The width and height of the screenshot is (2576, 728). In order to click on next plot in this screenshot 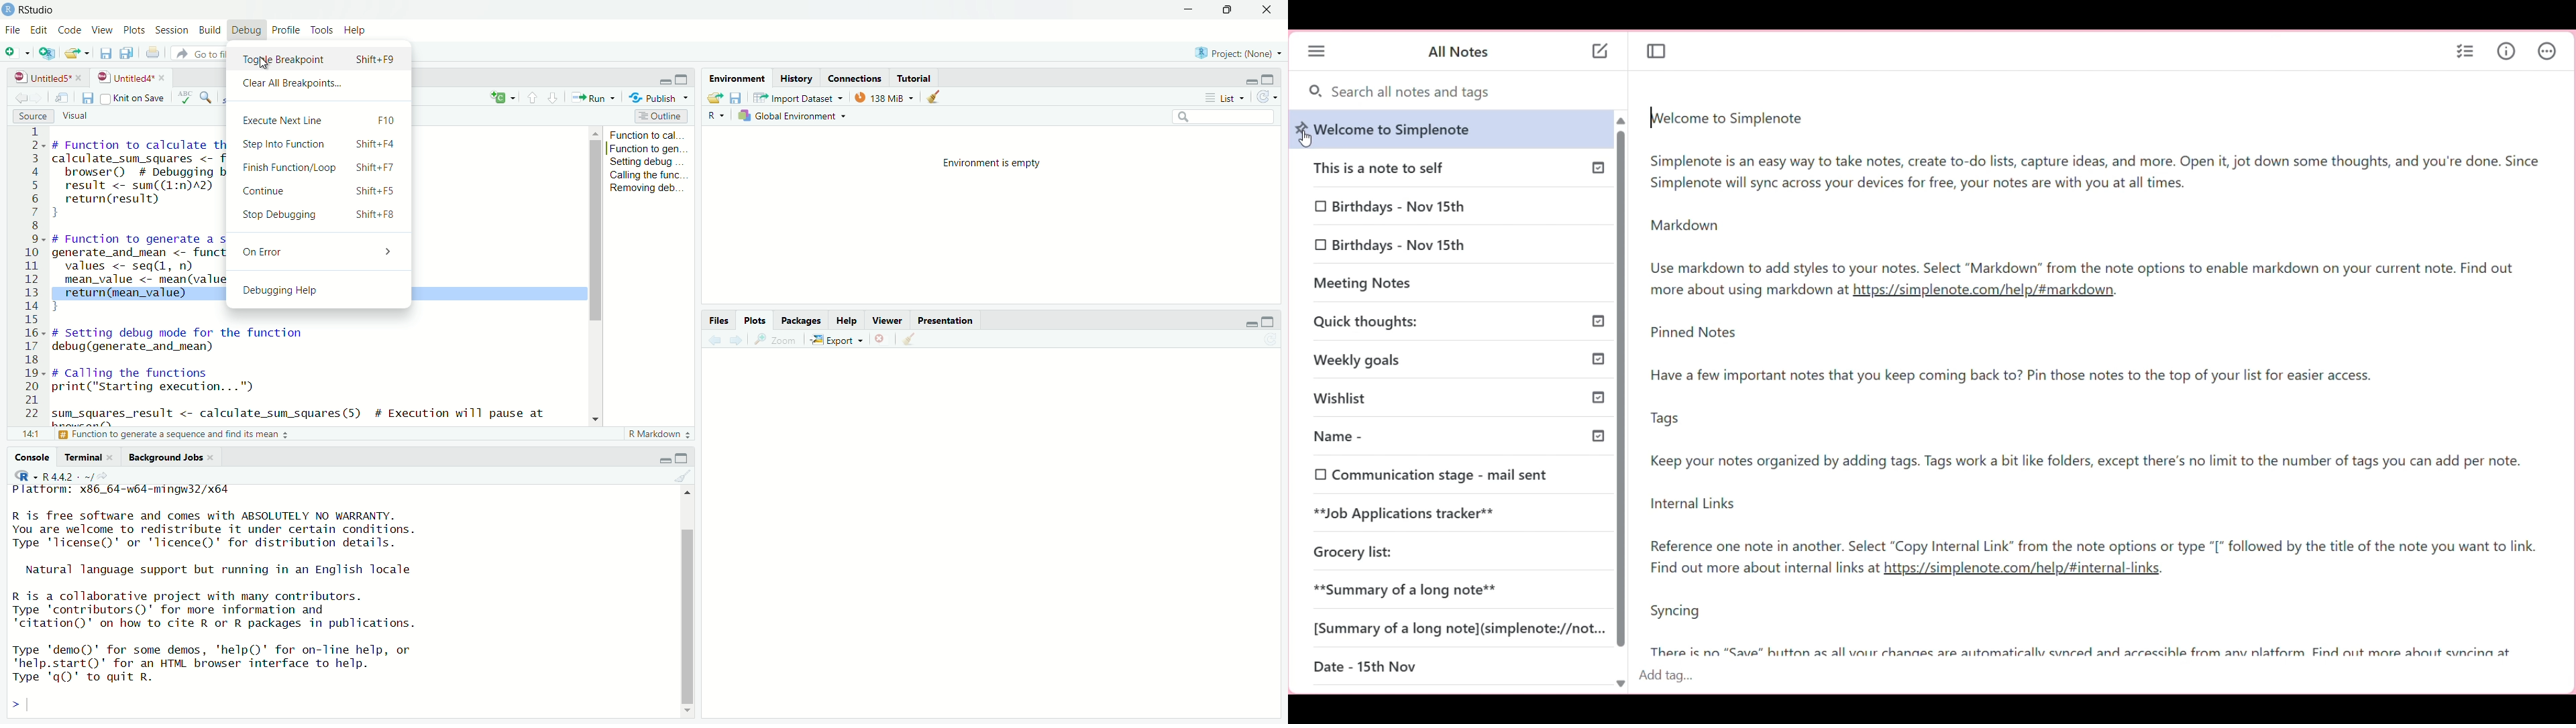, I will do `click(740, 340)`.